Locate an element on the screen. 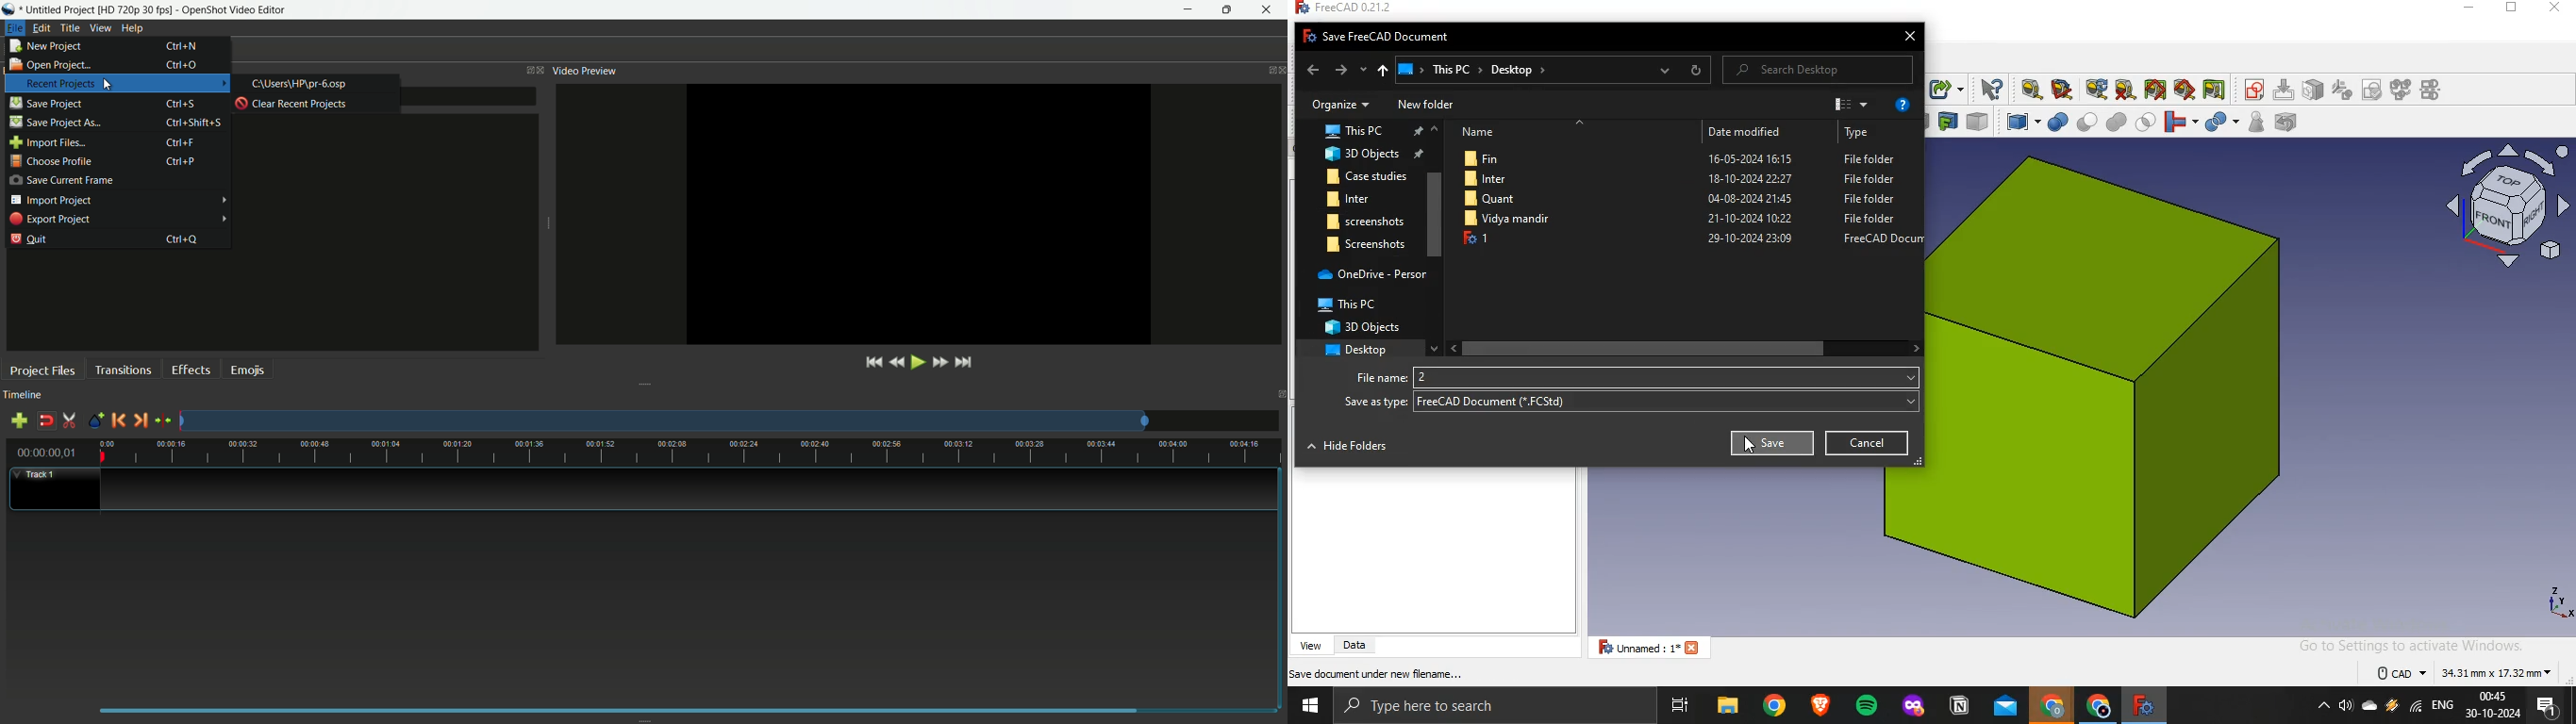 This screenshot has height=728, width=2576. this pc is located at coordinates (1354, 131).